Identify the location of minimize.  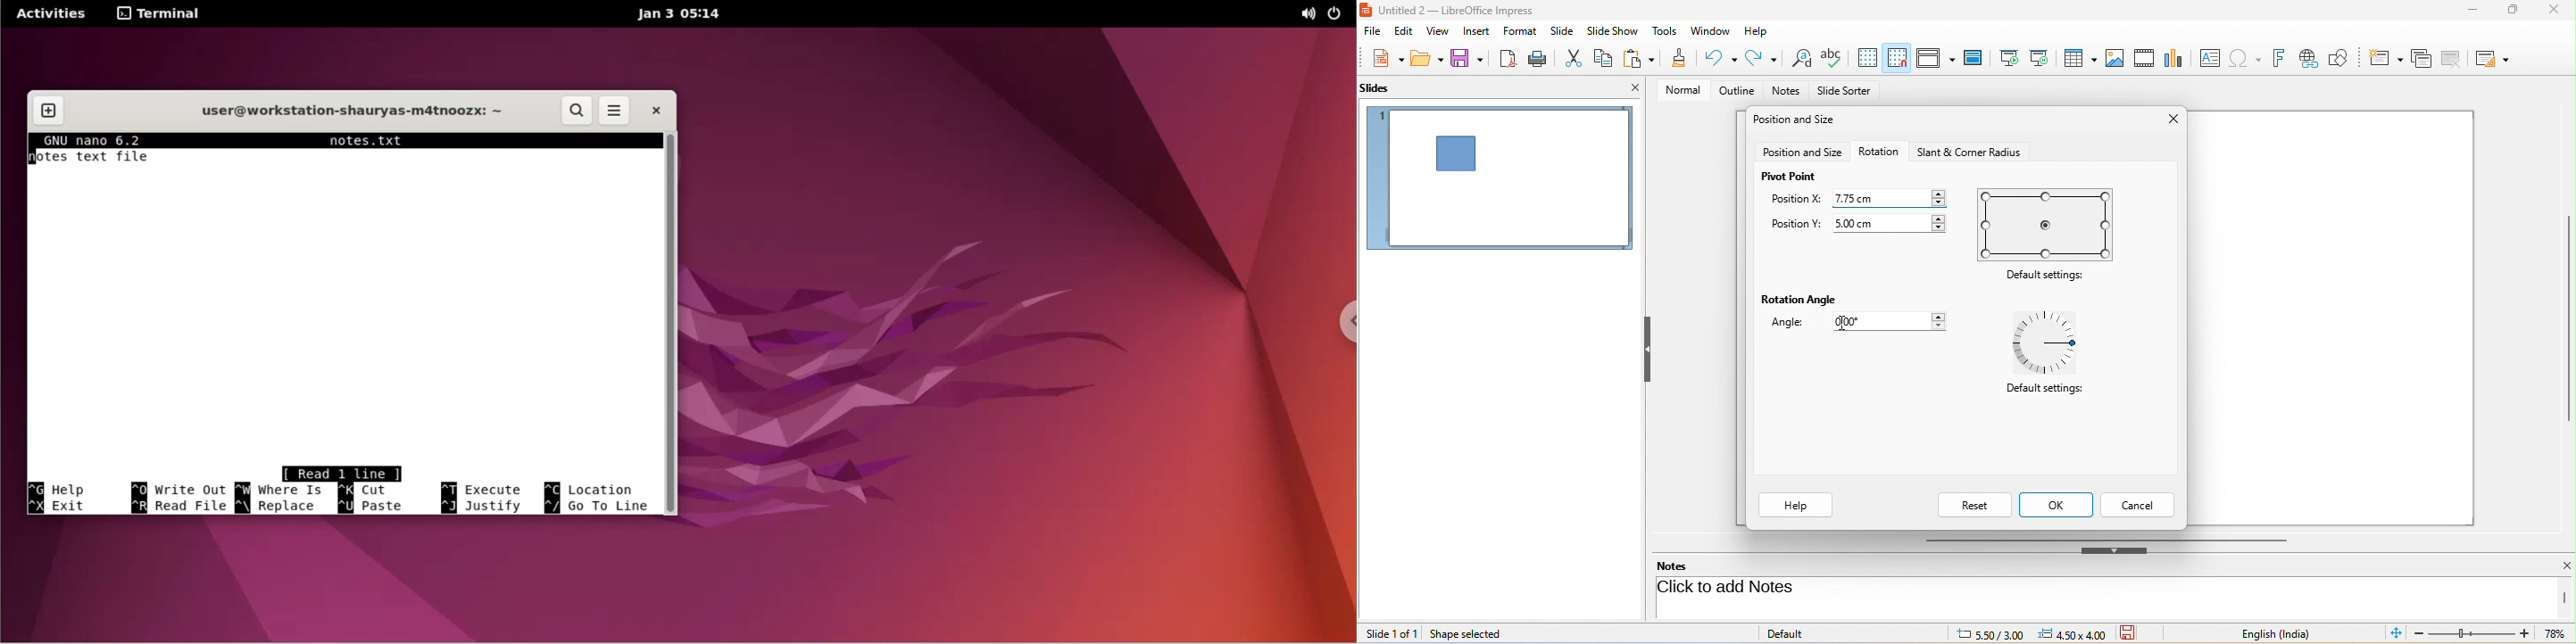
(2469, 12).